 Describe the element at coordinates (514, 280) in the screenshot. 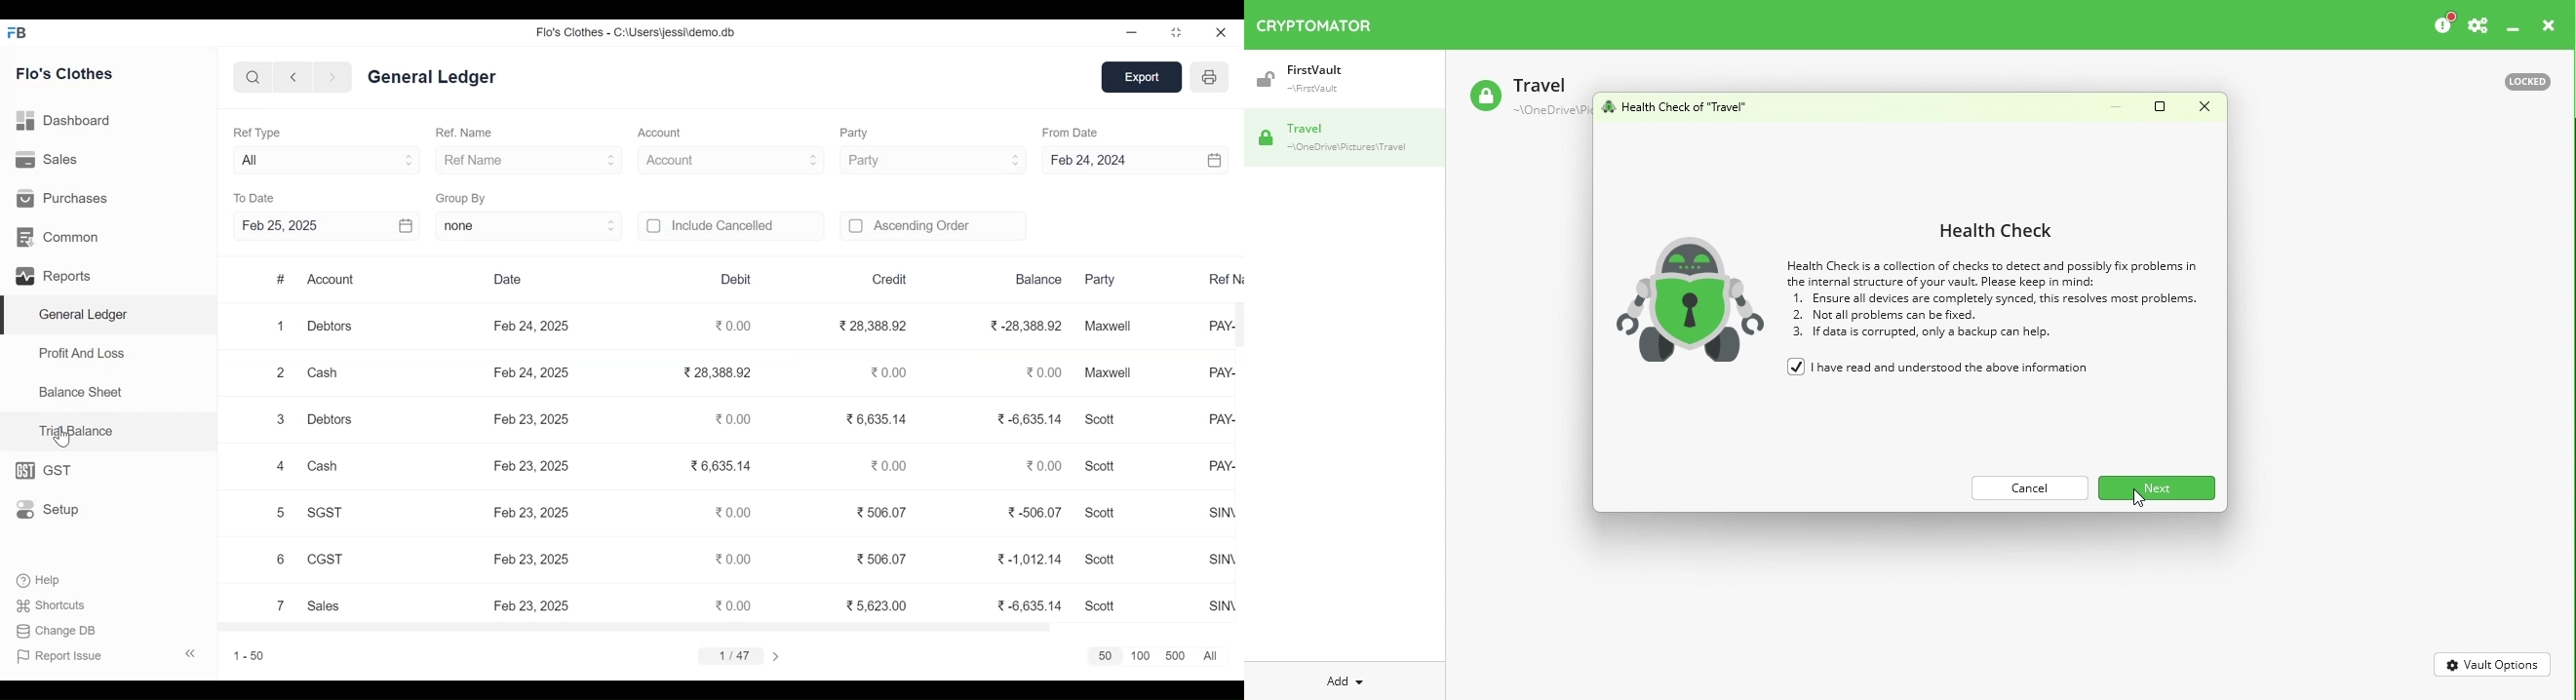

I see `Date` at that location.